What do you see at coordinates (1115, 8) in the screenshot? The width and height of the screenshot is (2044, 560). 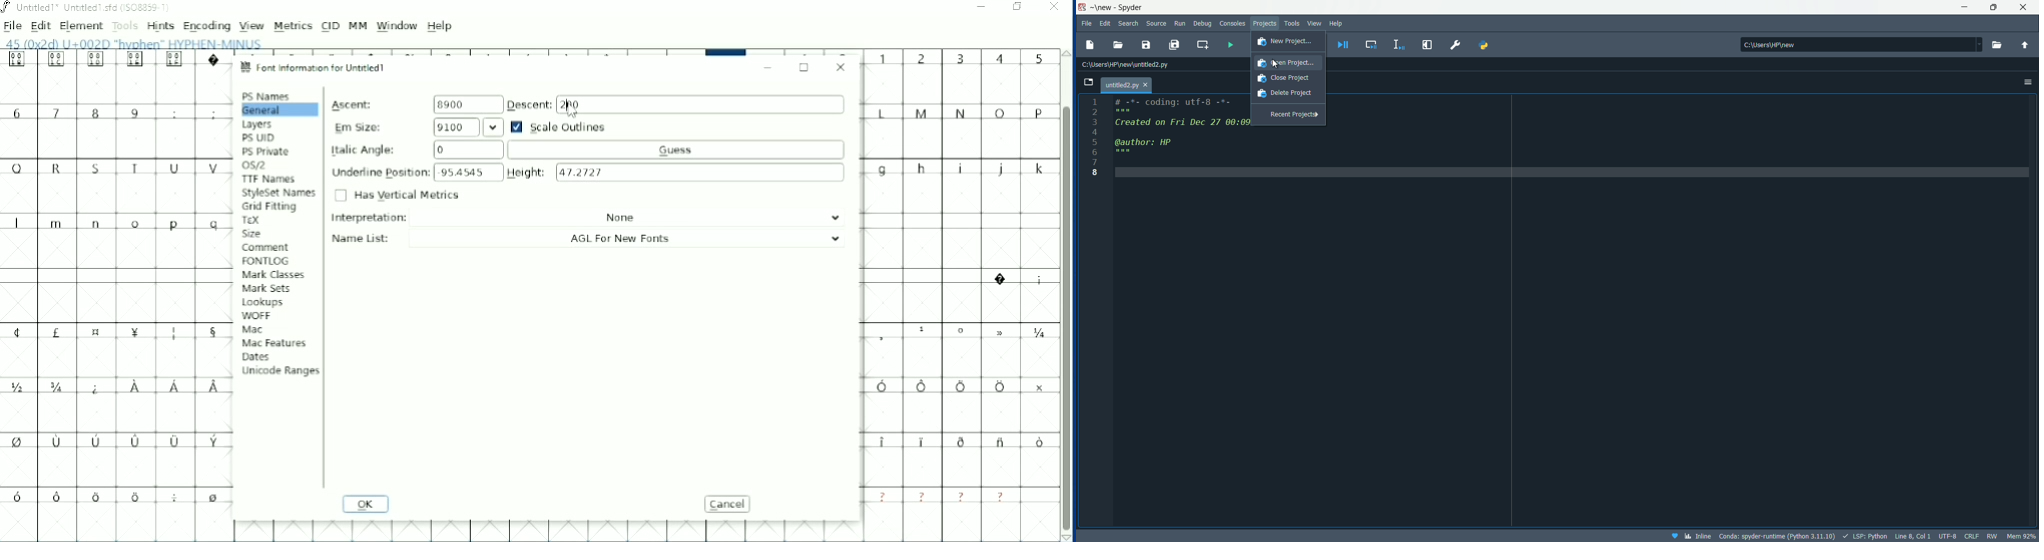 I see `app name` at bounding box center [1115, 8].